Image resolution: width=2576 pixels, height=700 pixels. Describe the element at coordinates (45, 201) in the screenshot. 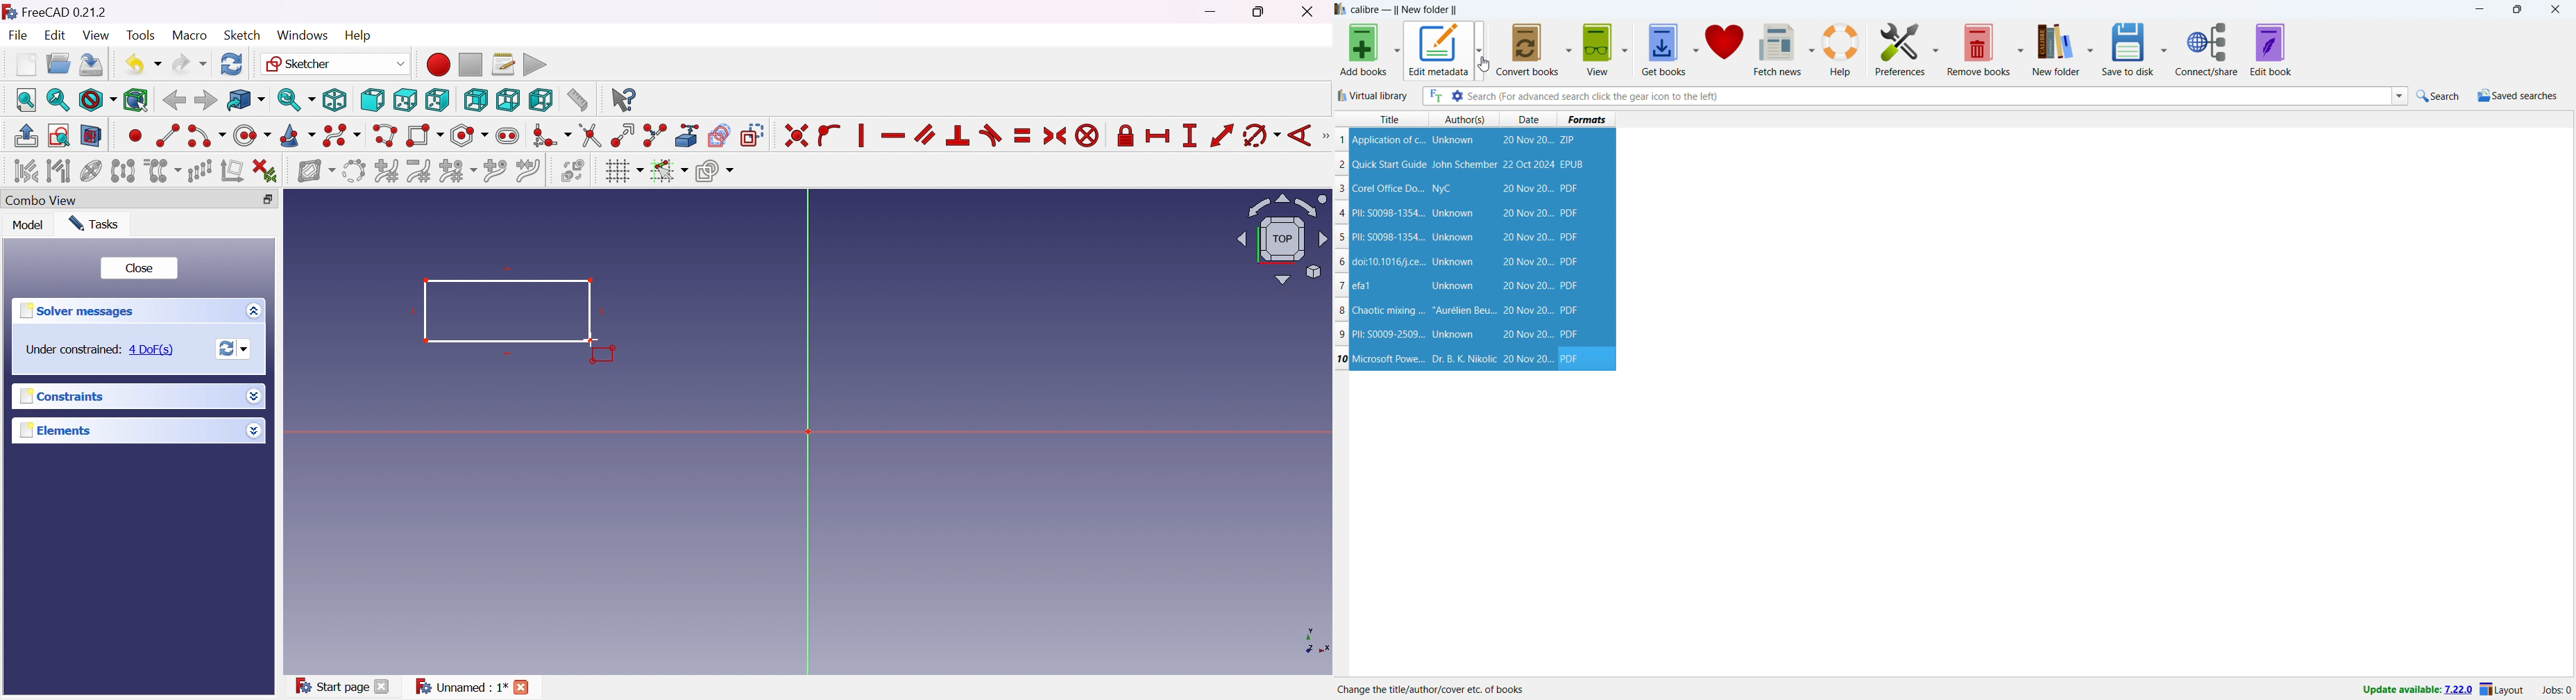

I see `Combo` at that location.